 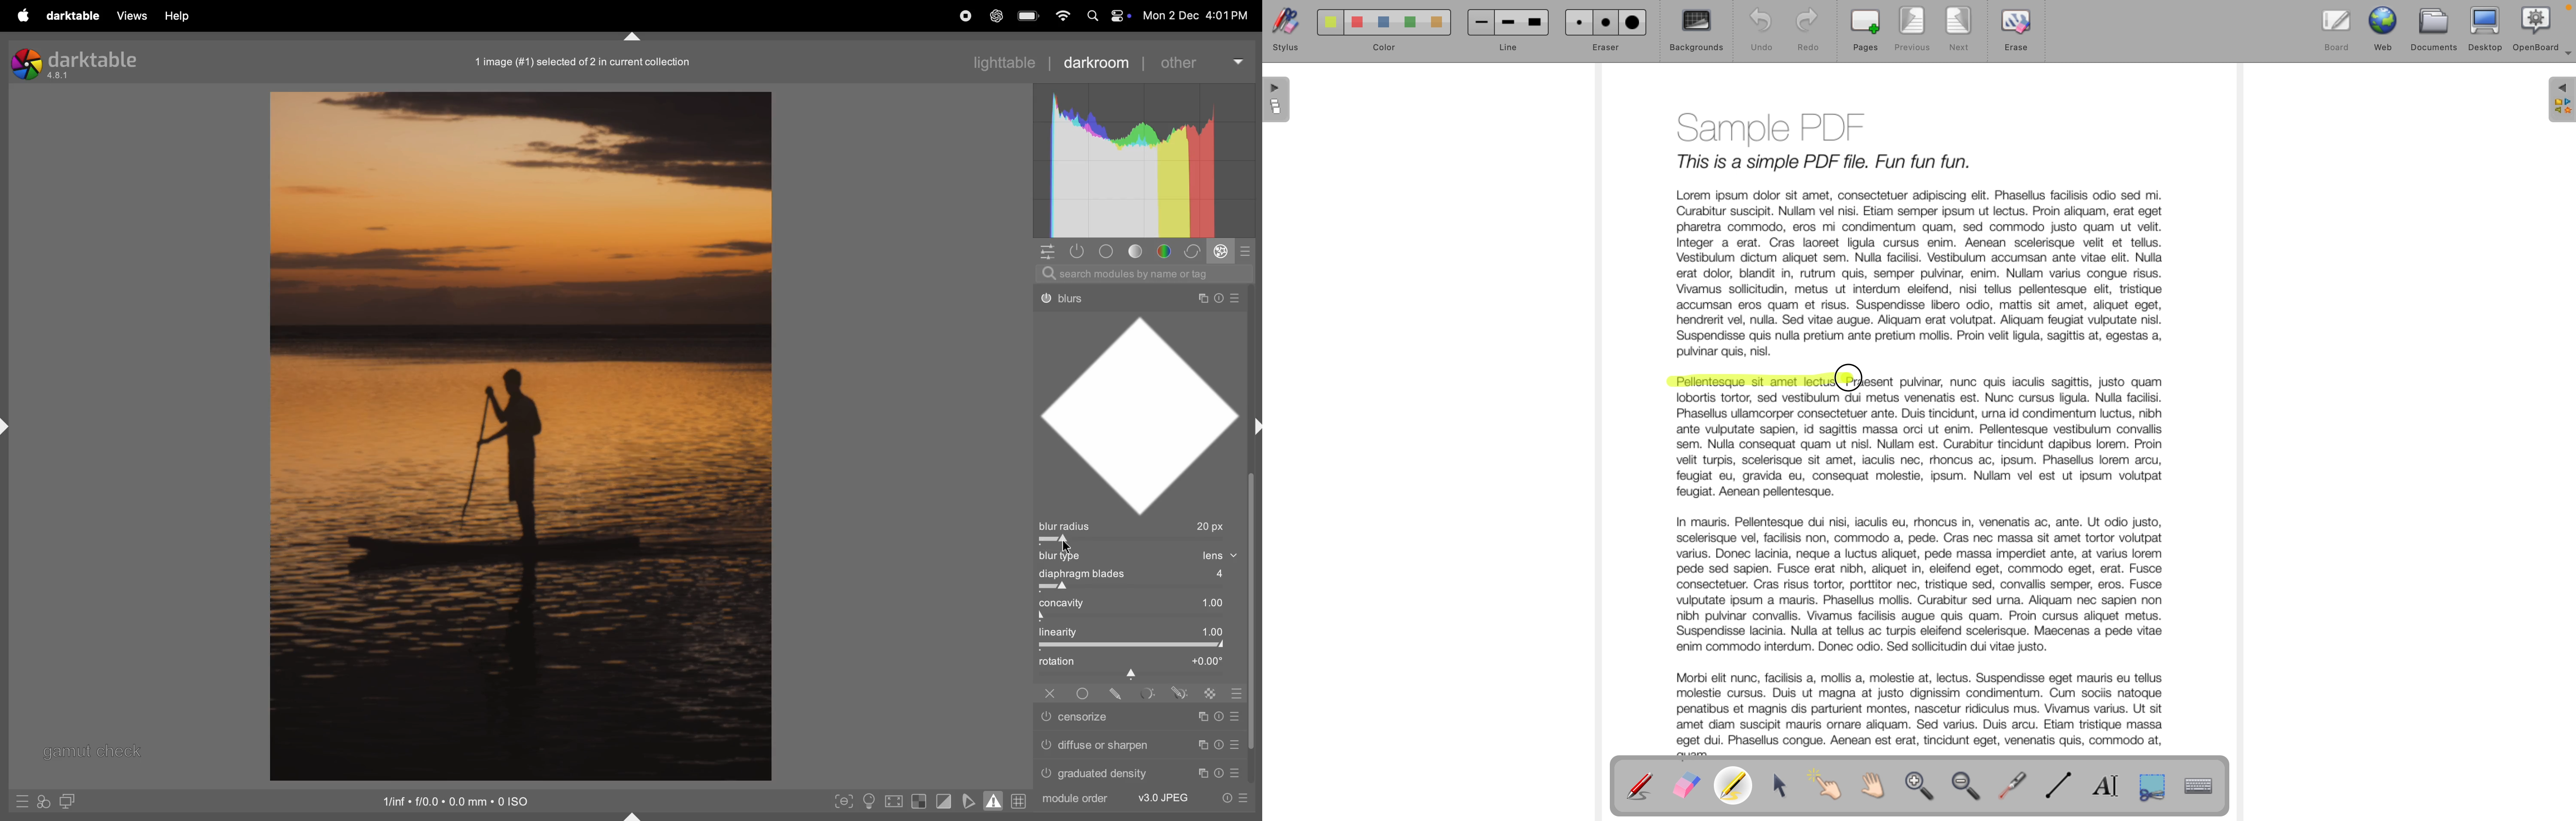 What do you see at coordinates (1737, 788) in the screenshot?
I see `highligth` at bounding box center [1737, 788].